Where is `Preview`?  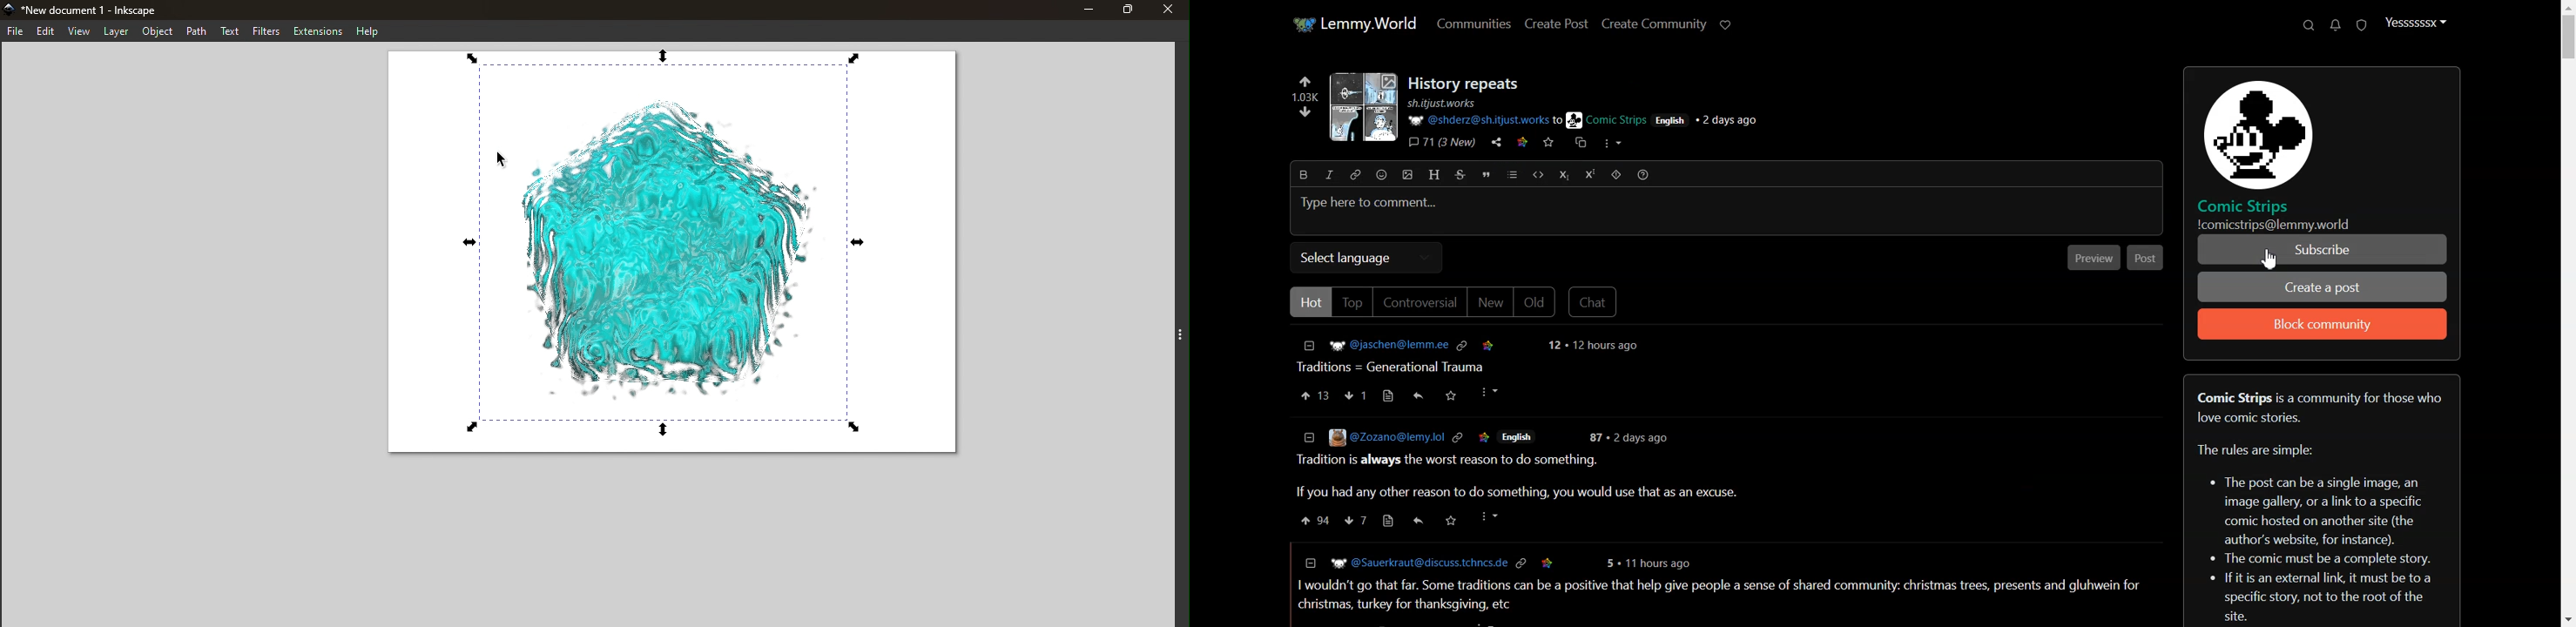 Preview is located at coordinates (2094, 256).